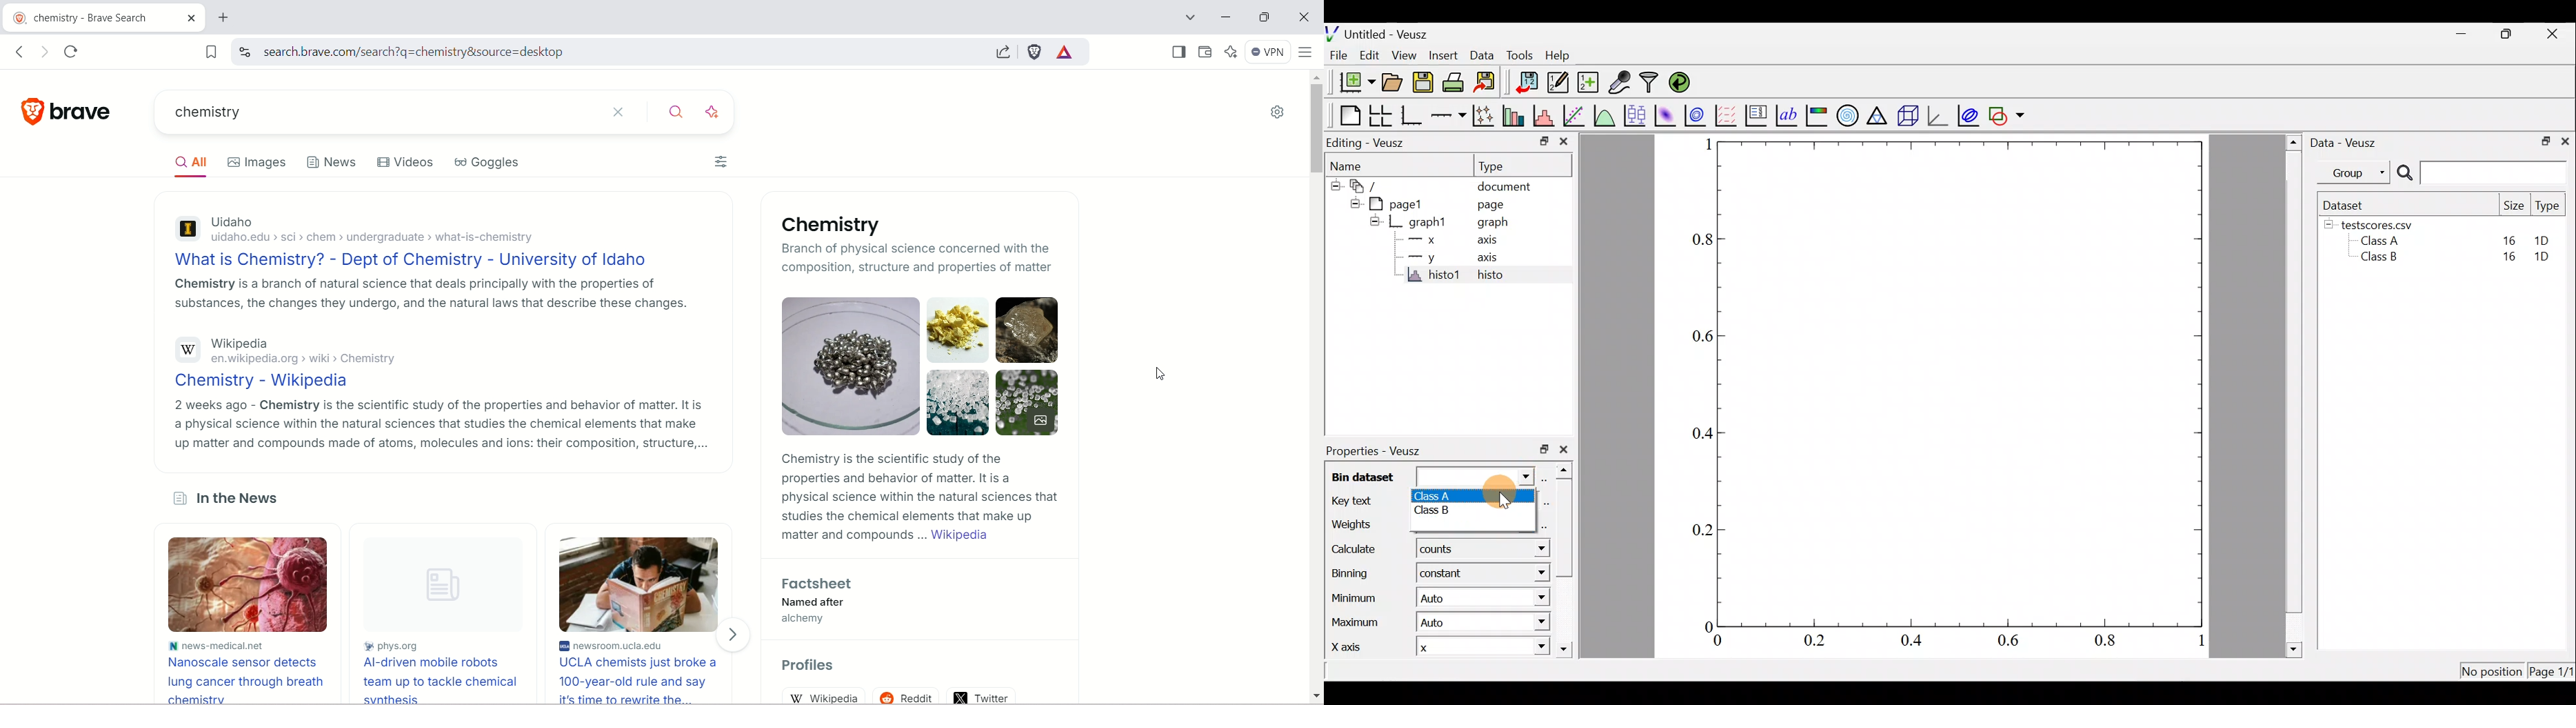  Describe the element at coordinates (1422, 80) in the screenshot. I see `Save the document` at that location.